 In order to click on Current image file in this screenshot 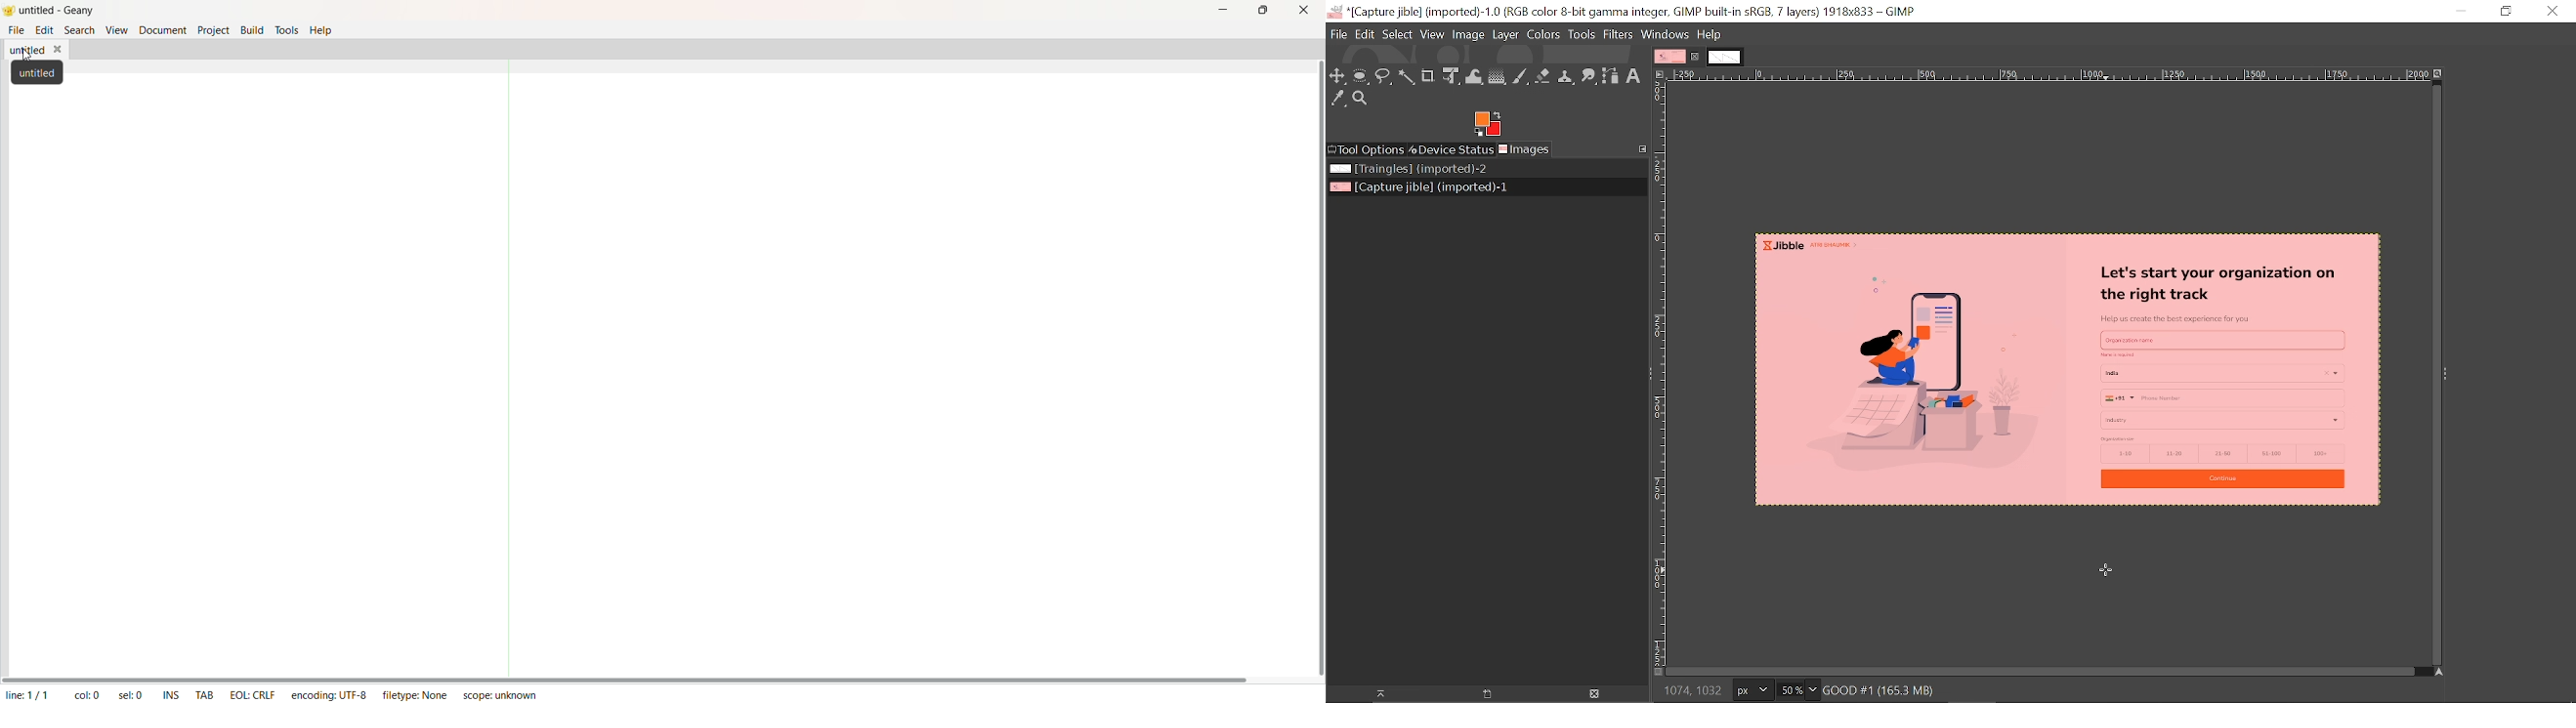, I will do `click(1417, 187)`.